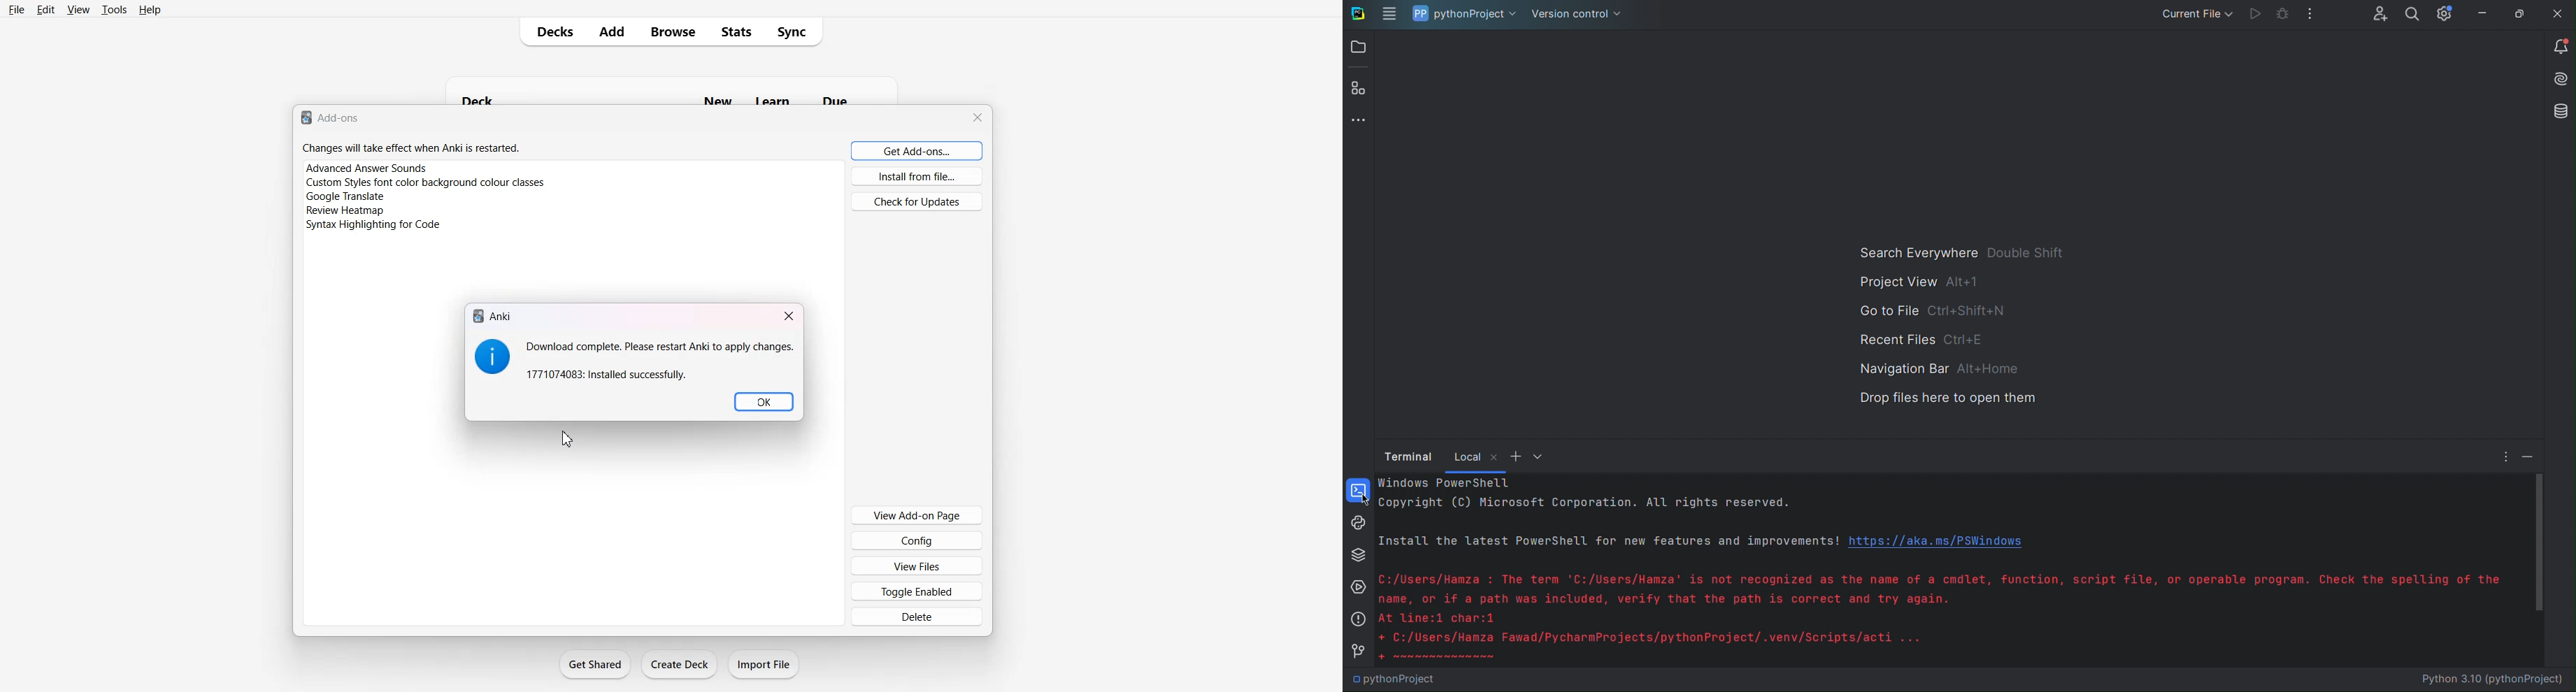 This screenshot has width=2576, height=700. I want to click on Install AI Assistant, so click(2558, 78).